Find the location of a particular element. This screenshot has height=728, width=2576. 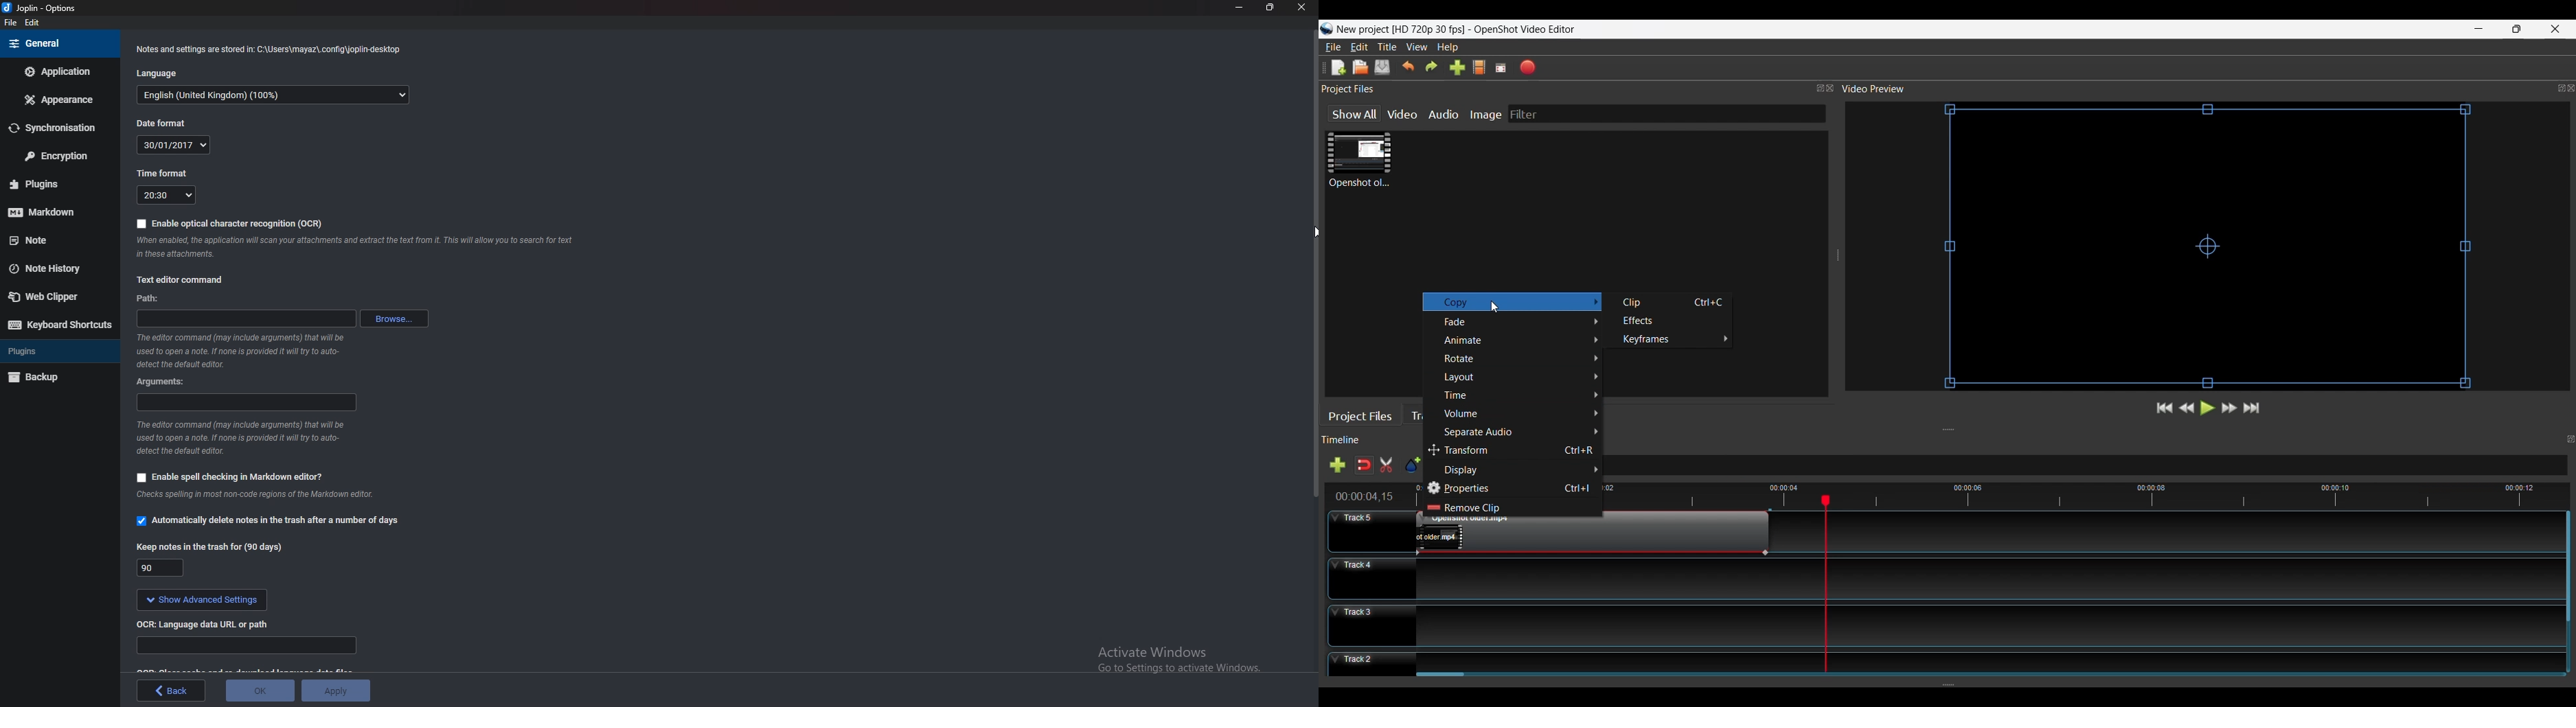

info on editor command is located at coordinates (240, 352).